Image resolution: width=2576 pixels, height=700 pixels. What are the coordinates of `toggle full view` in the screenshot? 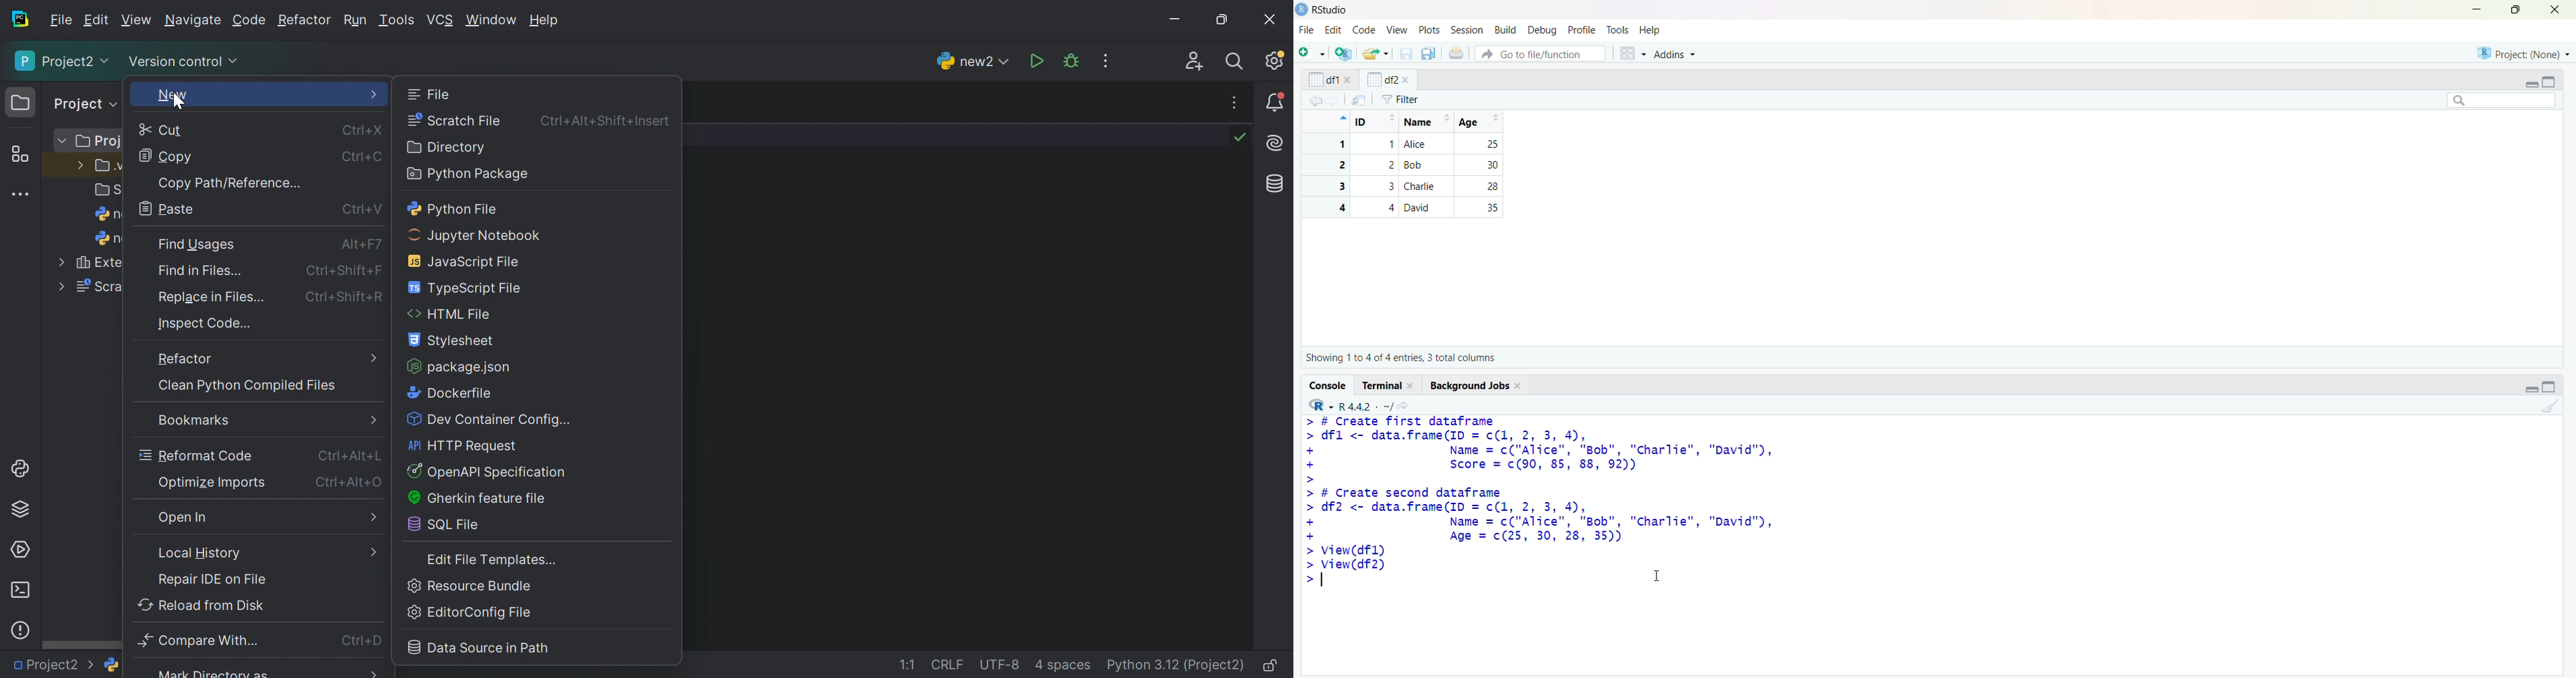 It's located at (2549, 82).